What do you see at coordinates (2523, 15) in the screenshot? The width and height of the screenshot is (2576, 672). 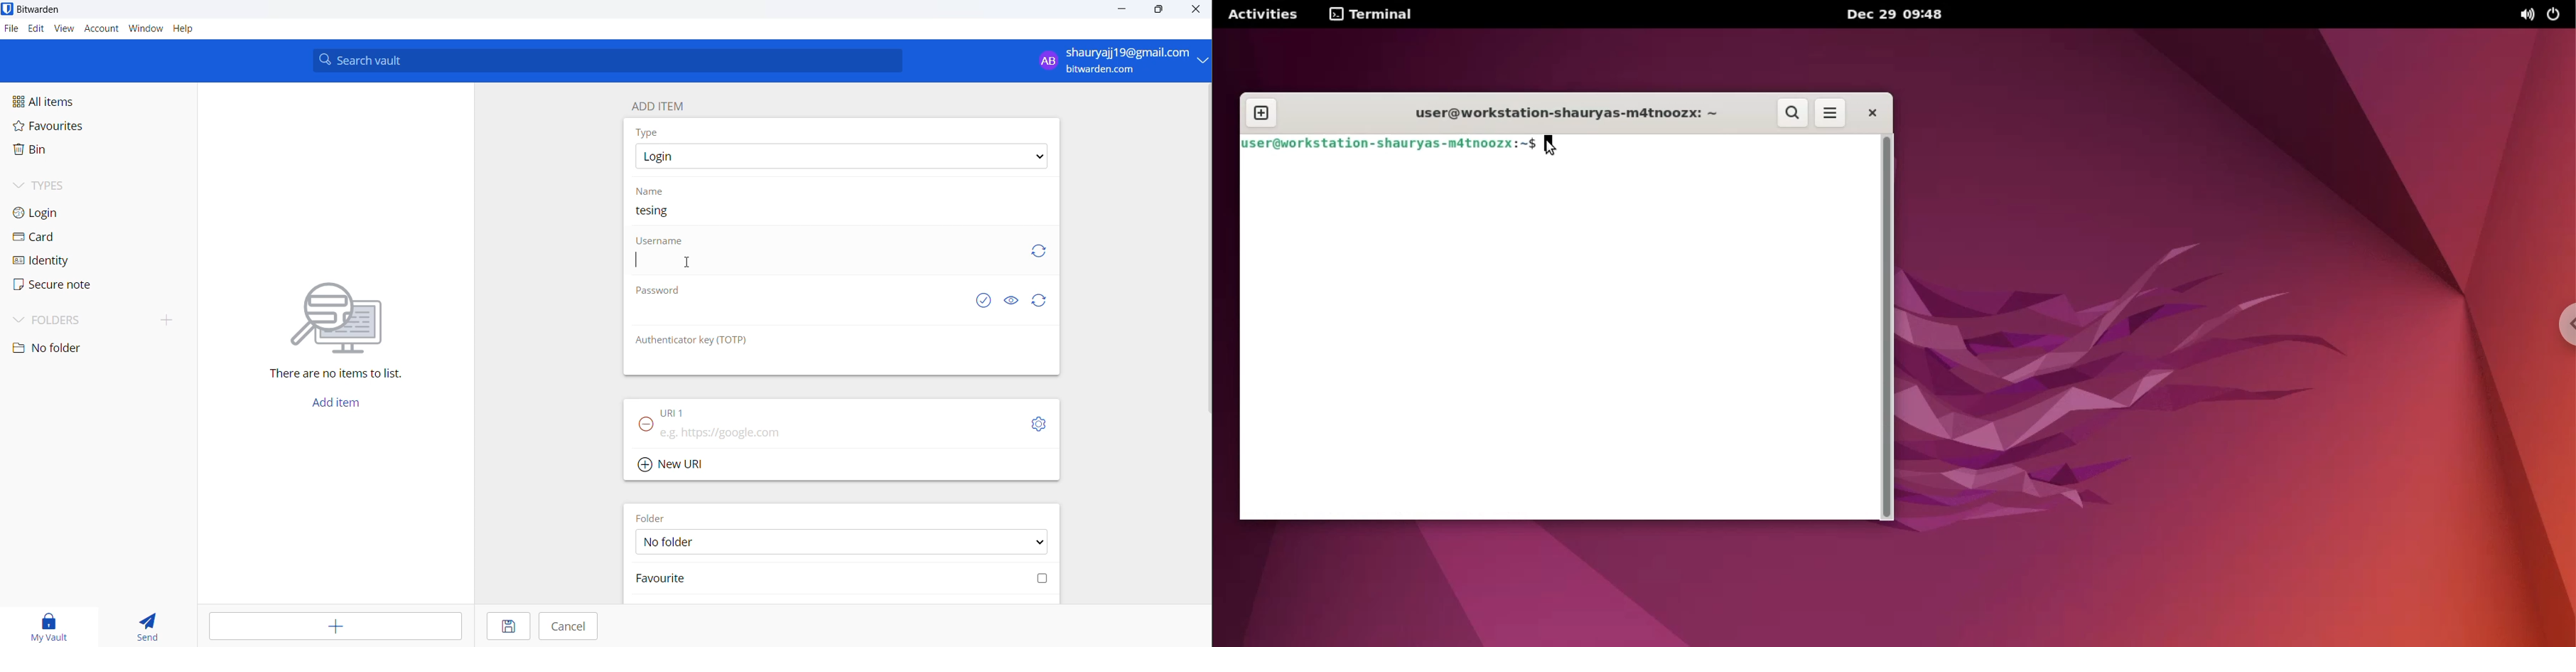 I see `sound option` at bounding box center [2523, 15].